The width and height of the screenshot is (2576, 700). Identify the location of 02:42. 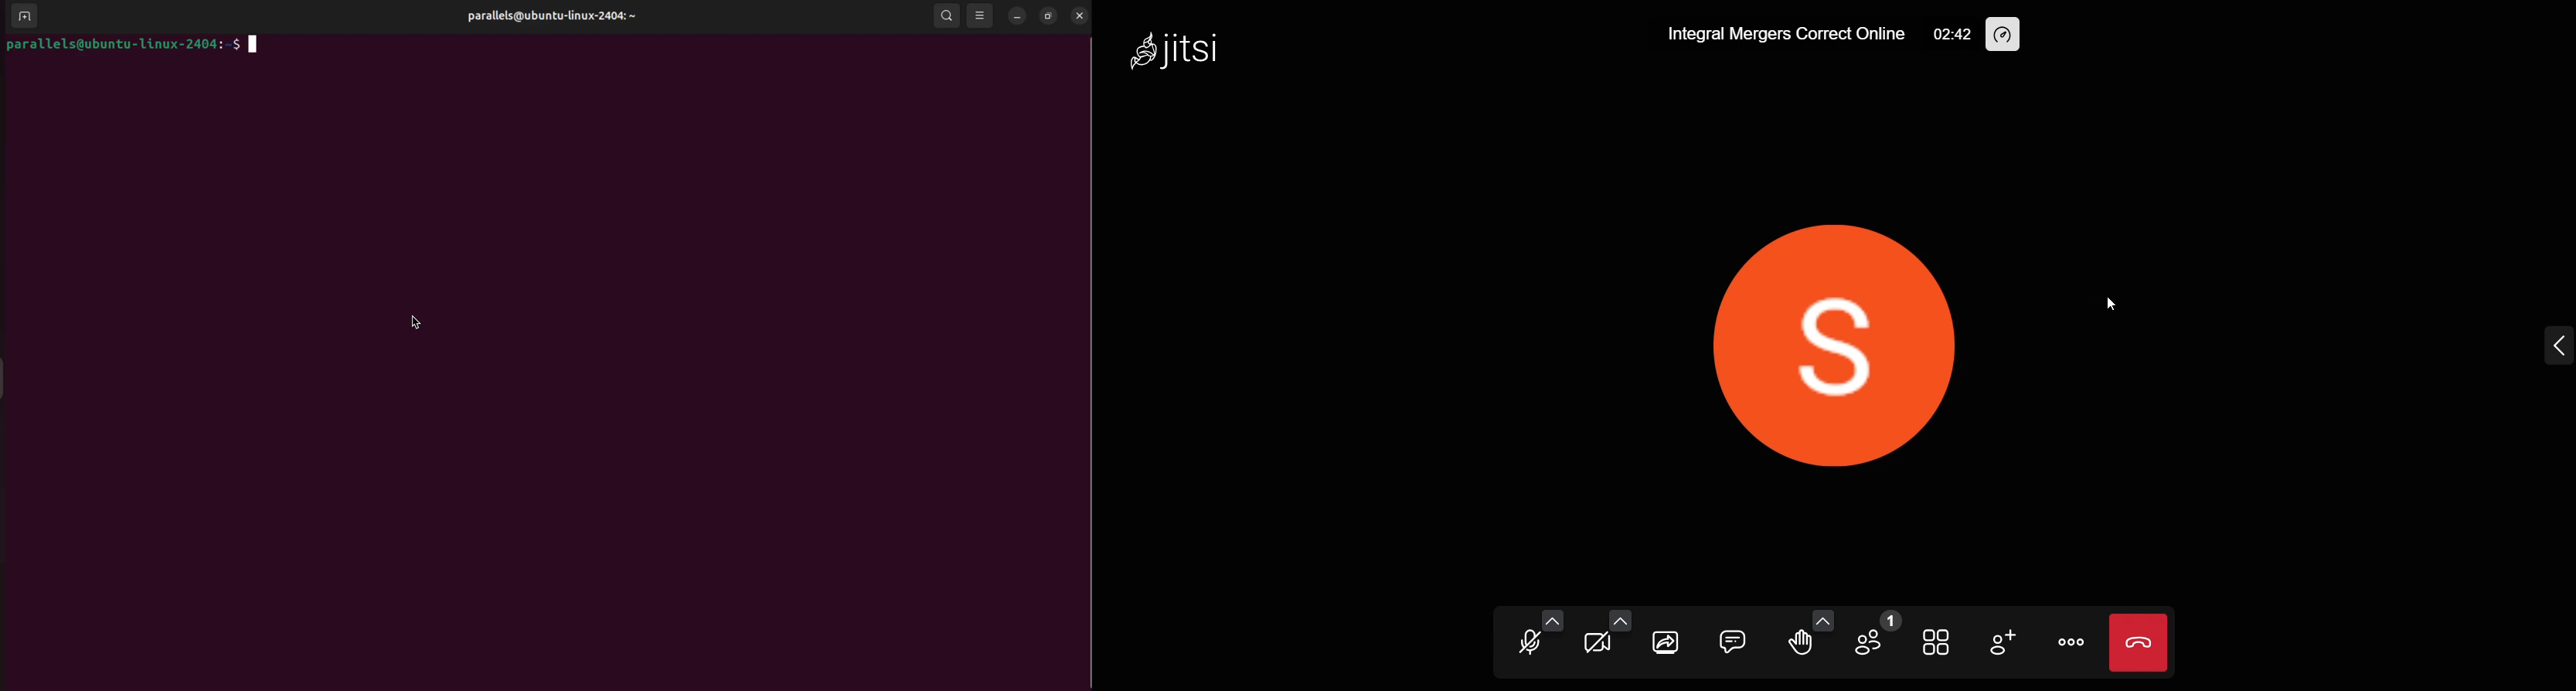
(1950, 33).